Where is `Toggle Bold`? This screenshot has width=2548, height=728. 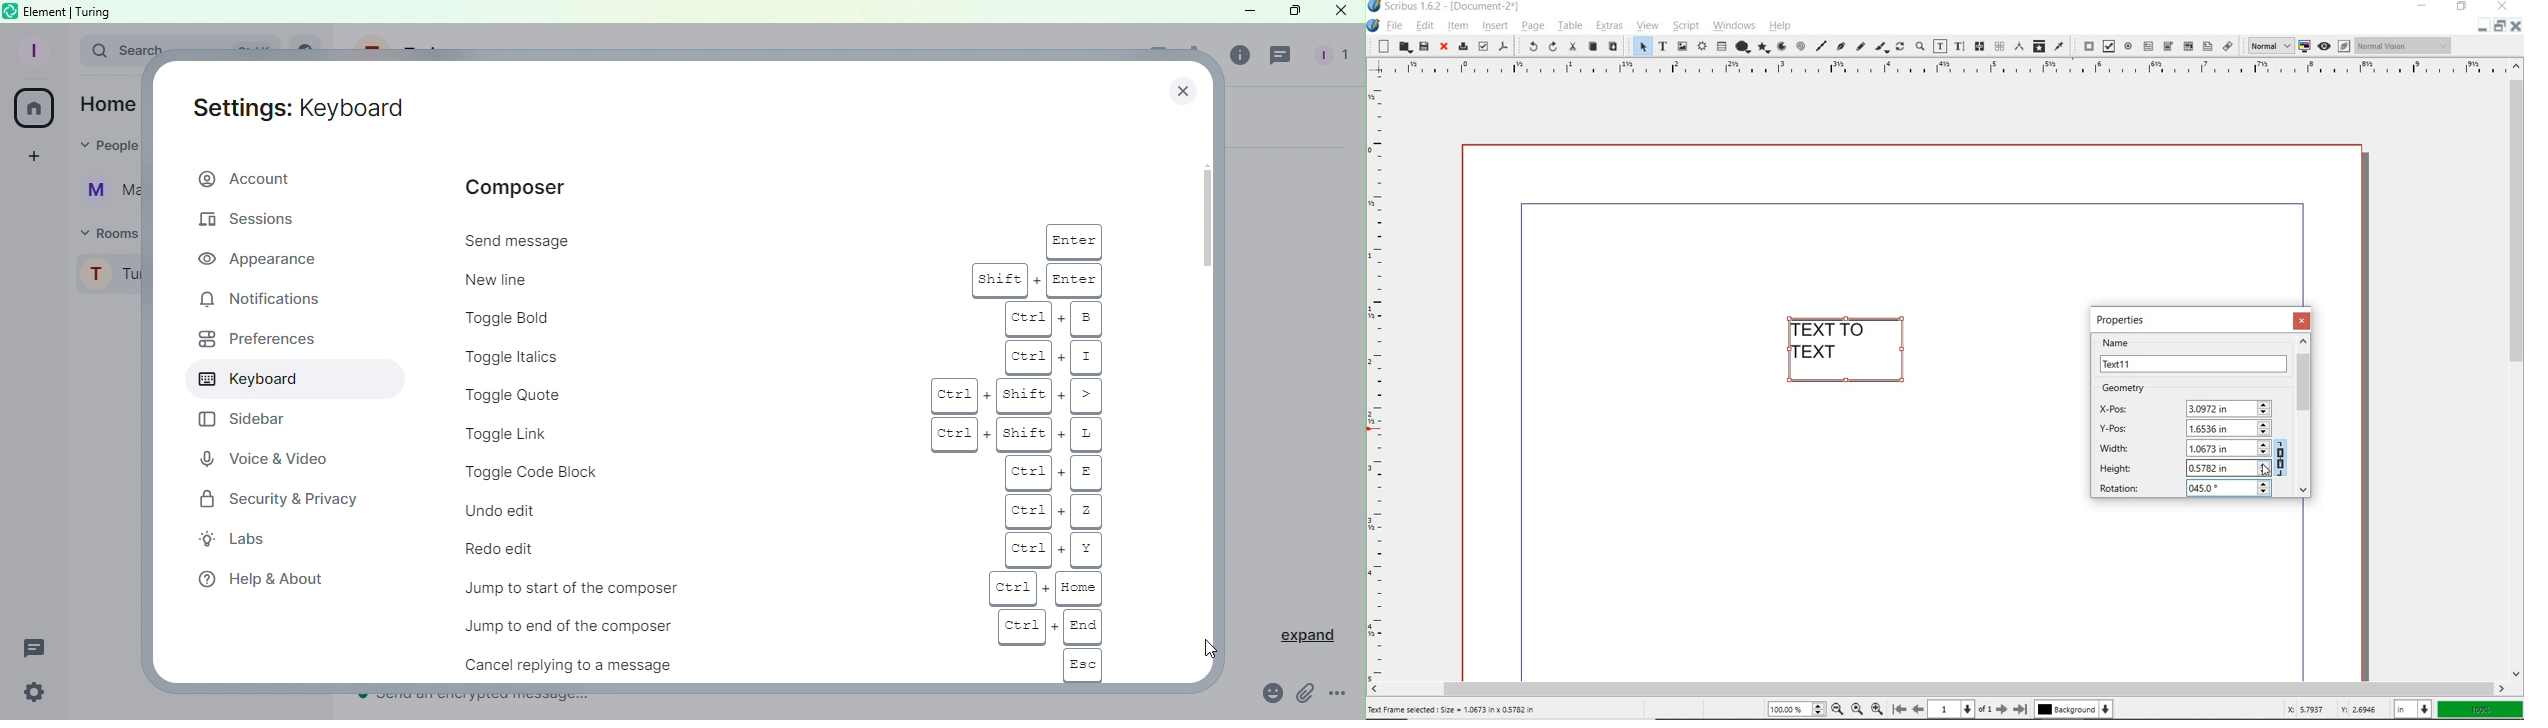
Toggle Bold is located at coordinates (664, 317).